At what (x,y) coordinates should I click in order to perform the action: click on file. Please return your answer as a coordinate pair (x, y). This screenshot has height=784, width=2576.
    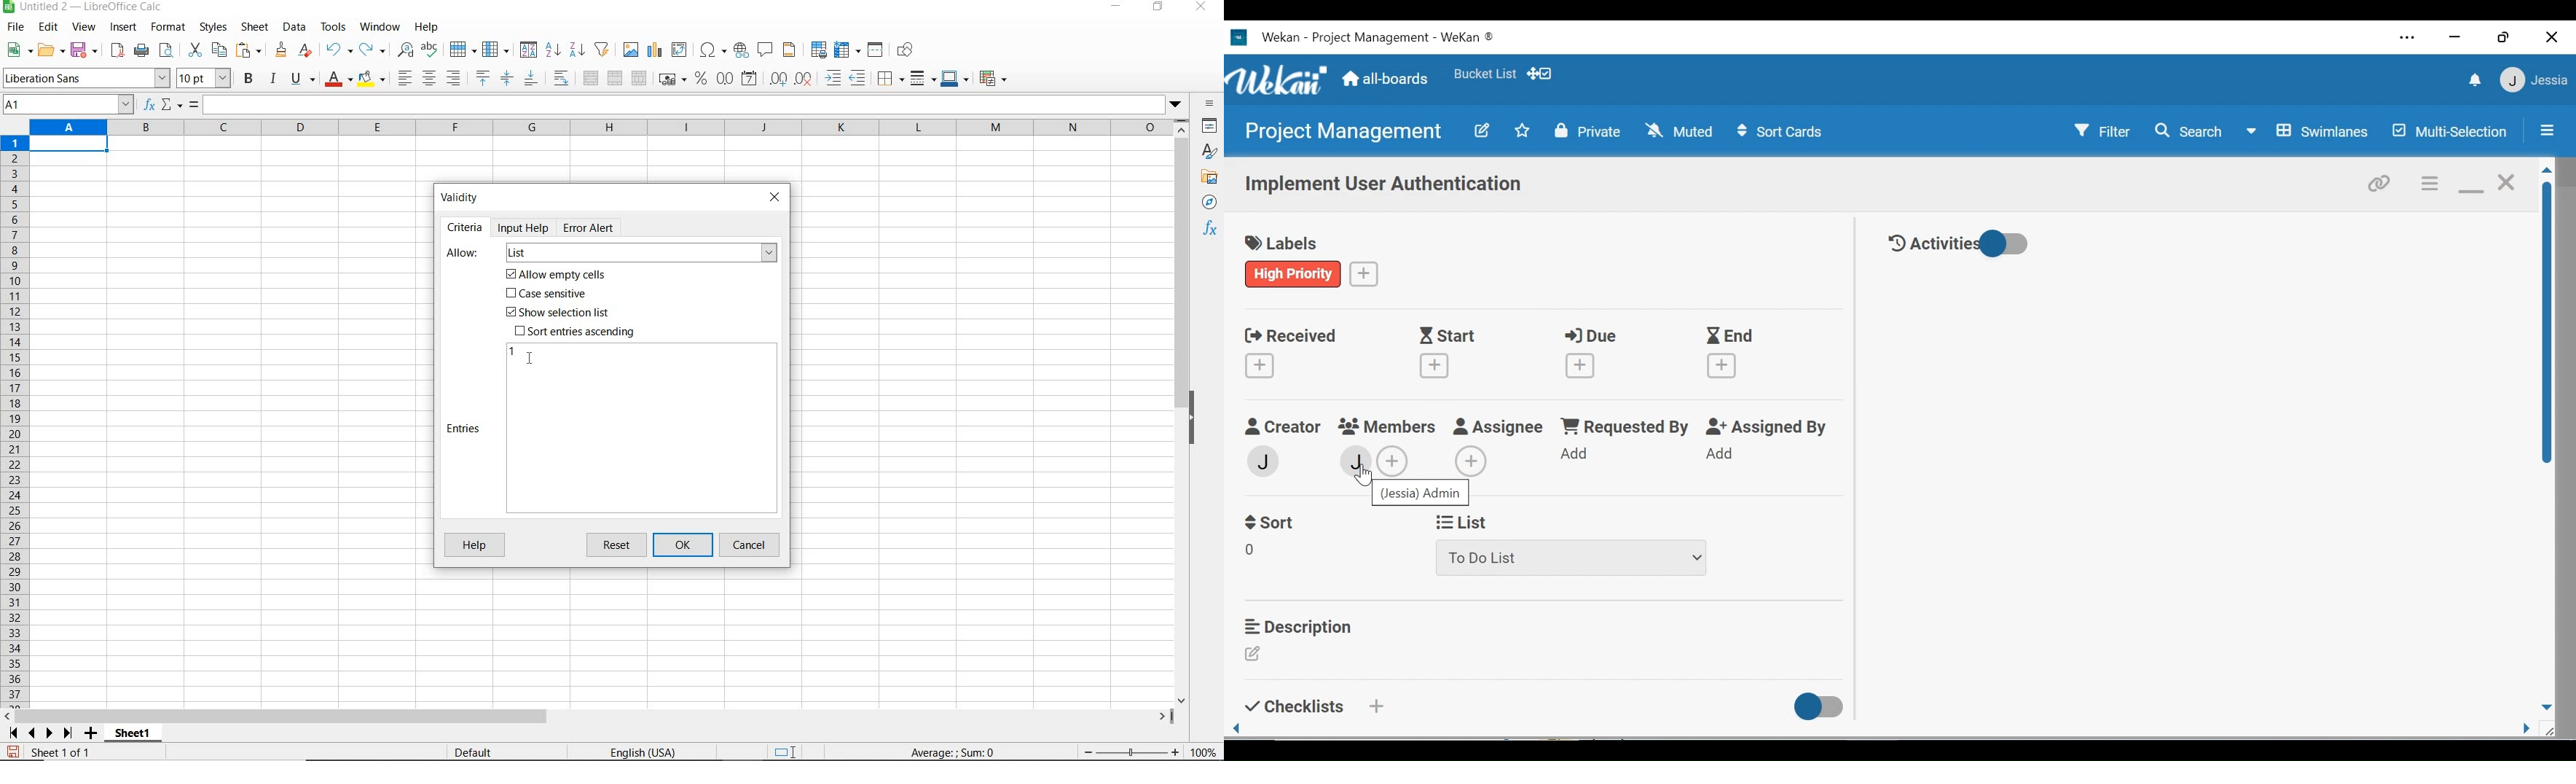
    Looking at the image, I should click on (13, 29).